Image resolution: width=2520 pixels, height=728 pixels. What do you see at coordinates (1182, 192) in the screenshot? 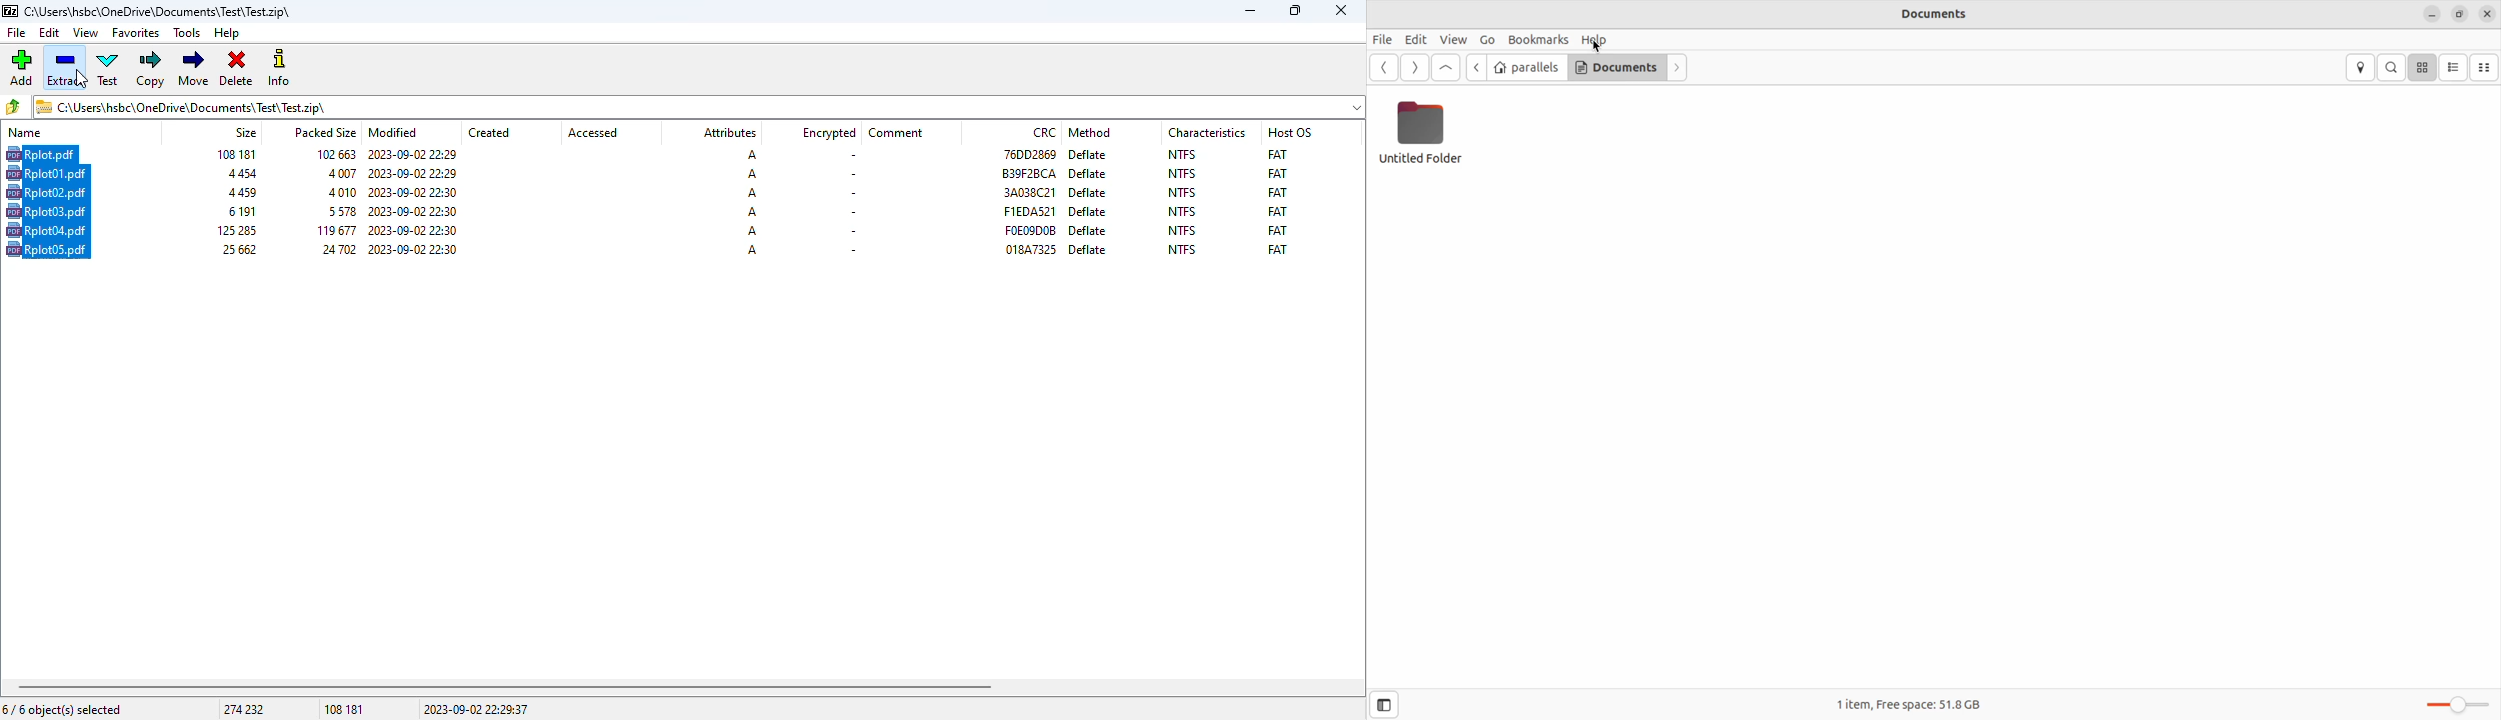
I see `NTFS` at bounding box center [1182, 192].